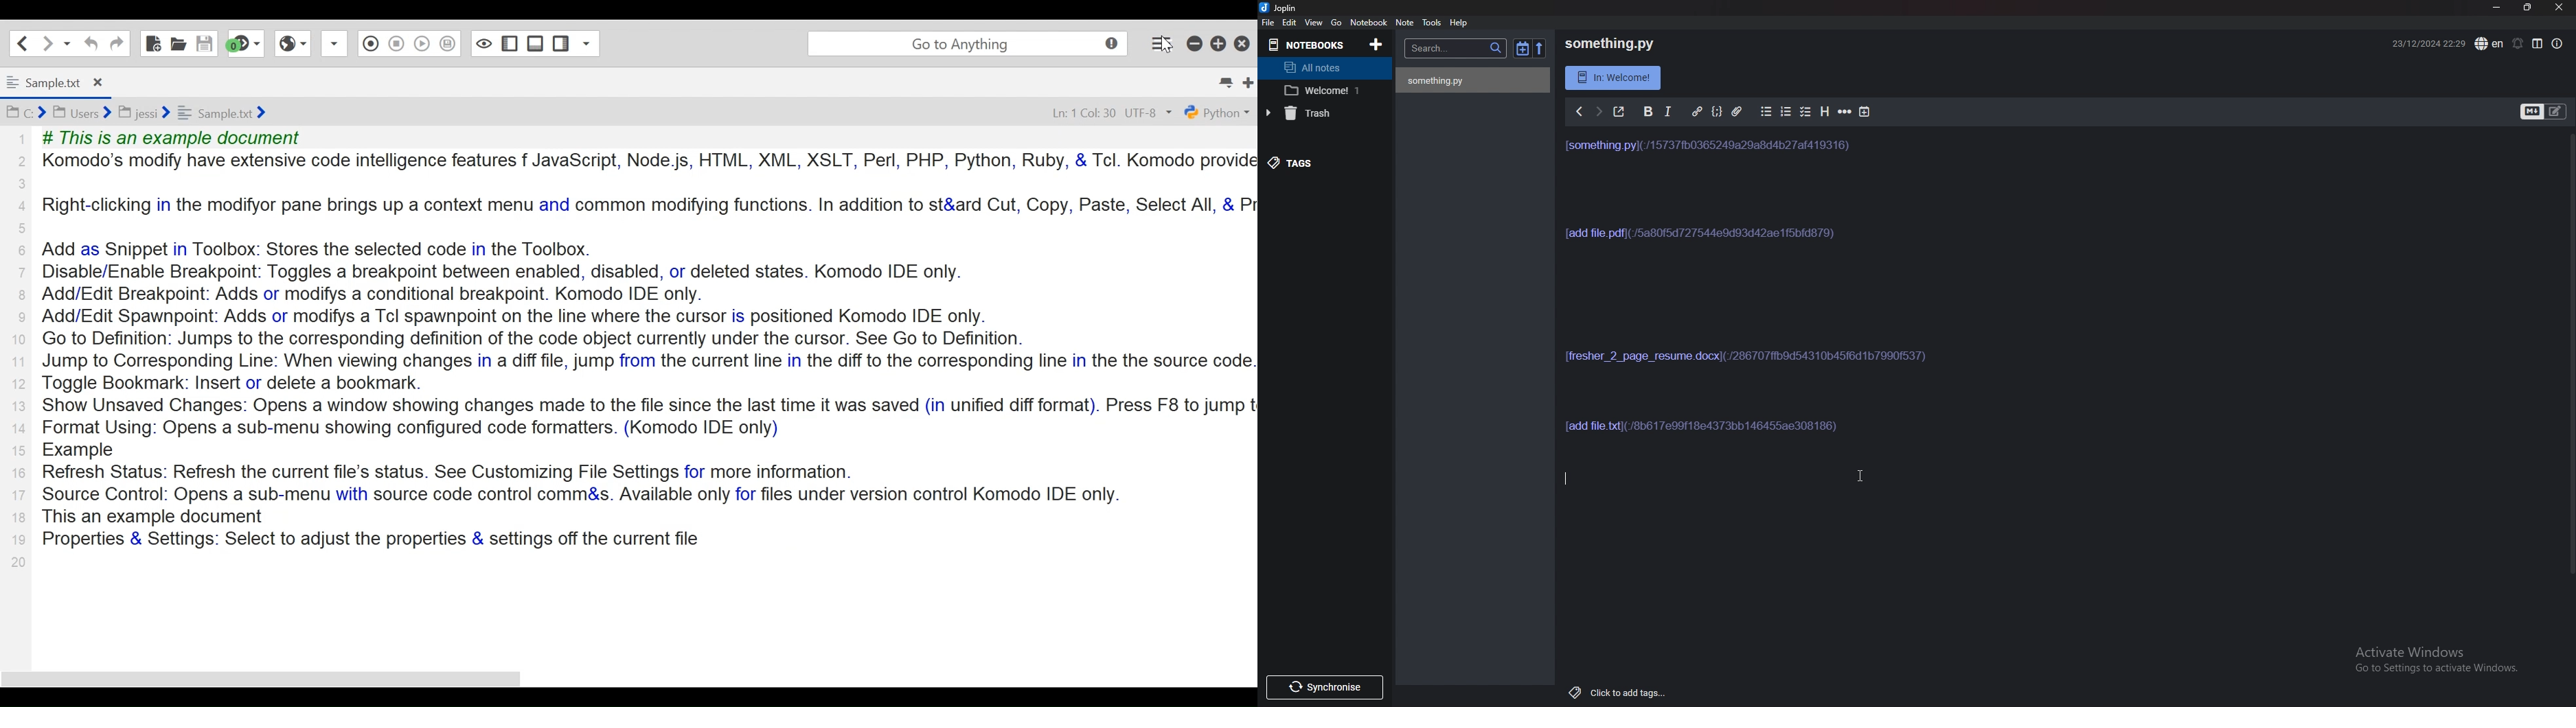 The height and width of the screenshot is (728, 2576). Describe the element at coordinates (508, 43) in the screenshot. I see `Show/Hide bottom Pane` at that location.